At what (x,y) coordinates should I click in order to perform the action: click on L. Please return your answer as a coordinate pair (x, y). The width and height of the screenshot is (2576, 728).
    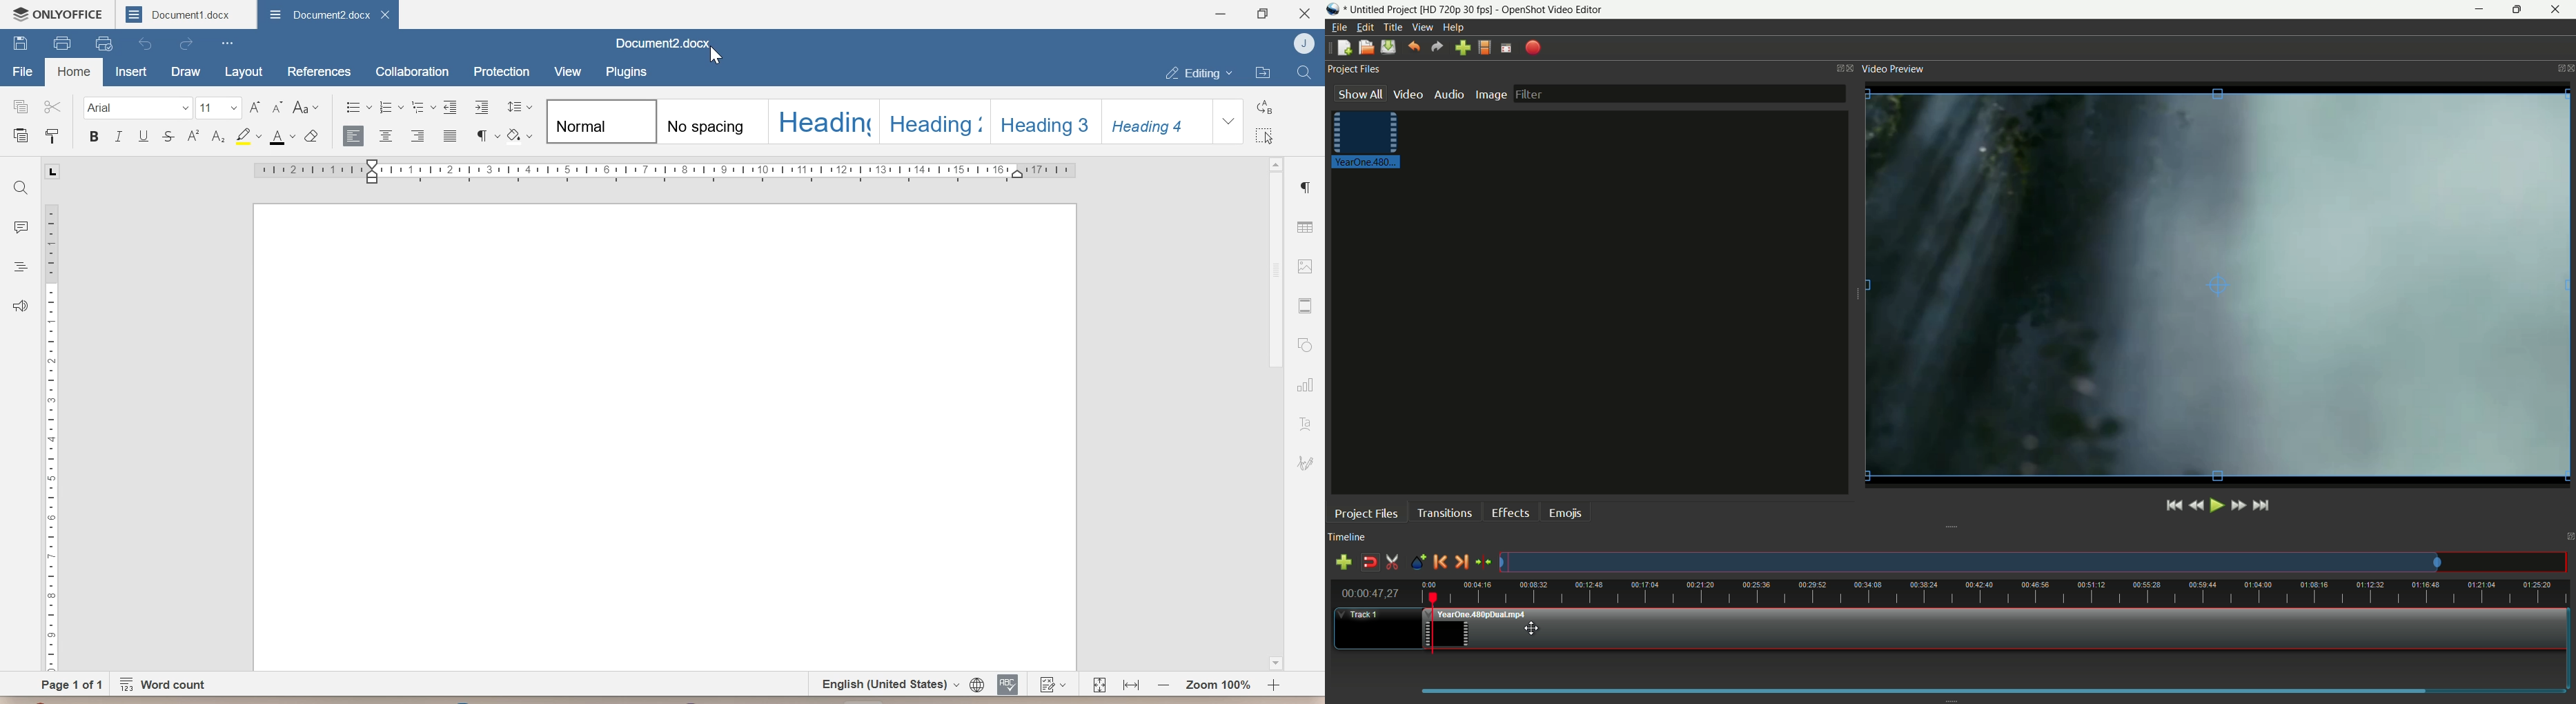
    Looking at the image, I should click on (54, 171).